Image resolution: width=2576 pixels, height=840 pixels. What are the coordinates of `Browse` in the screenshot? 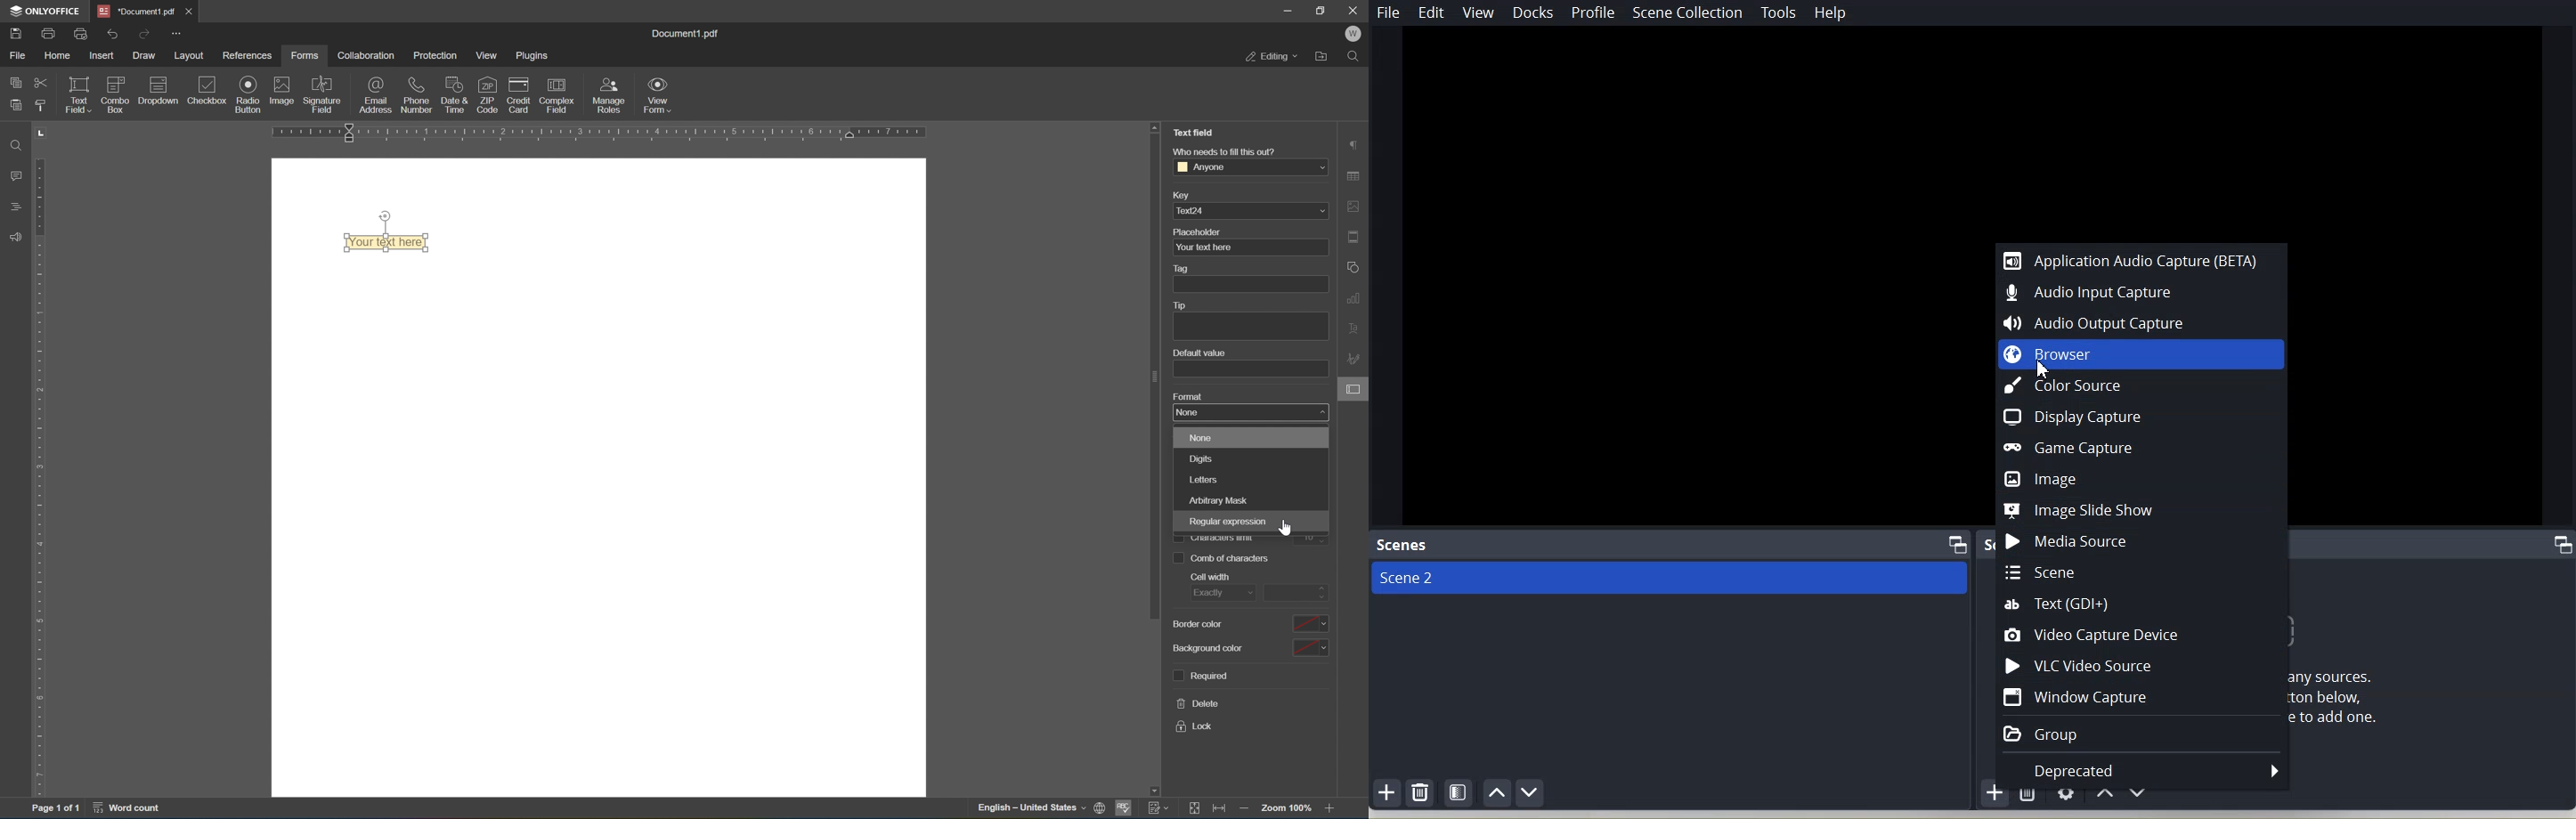 It's located at (2141, 353).